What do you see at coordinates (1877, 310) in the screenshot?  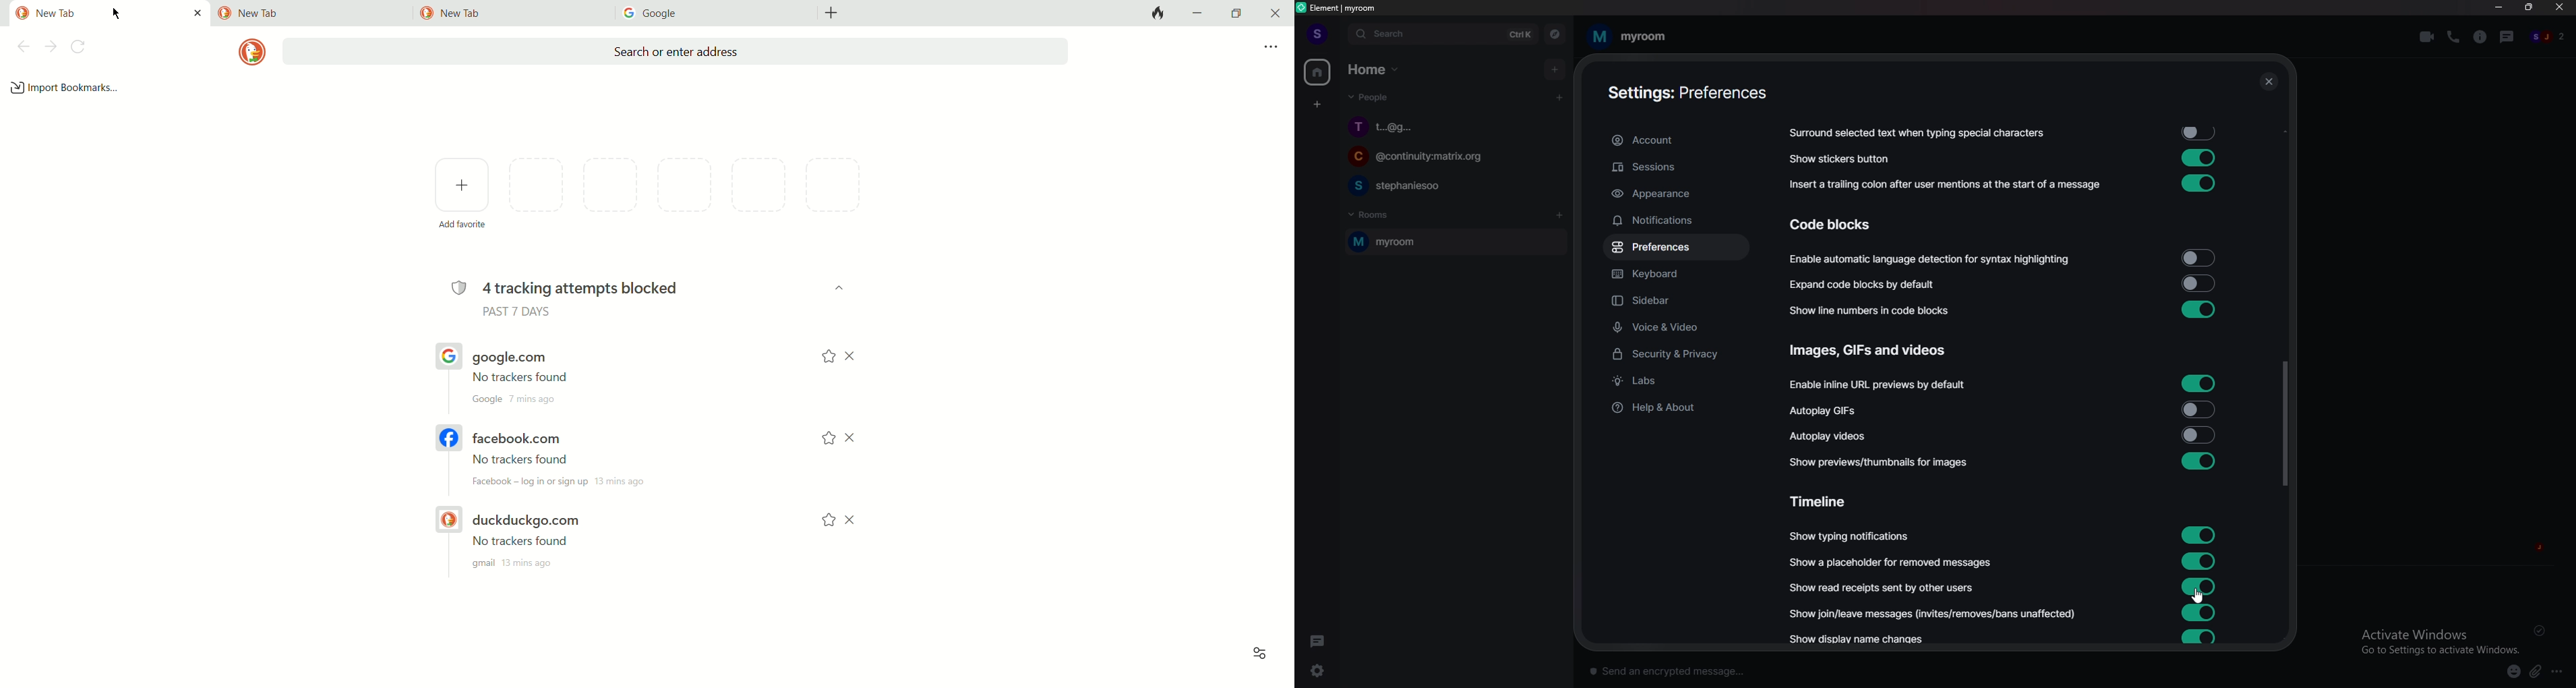 I see `show line number in code blocks` at bounding box center [1877, 310].